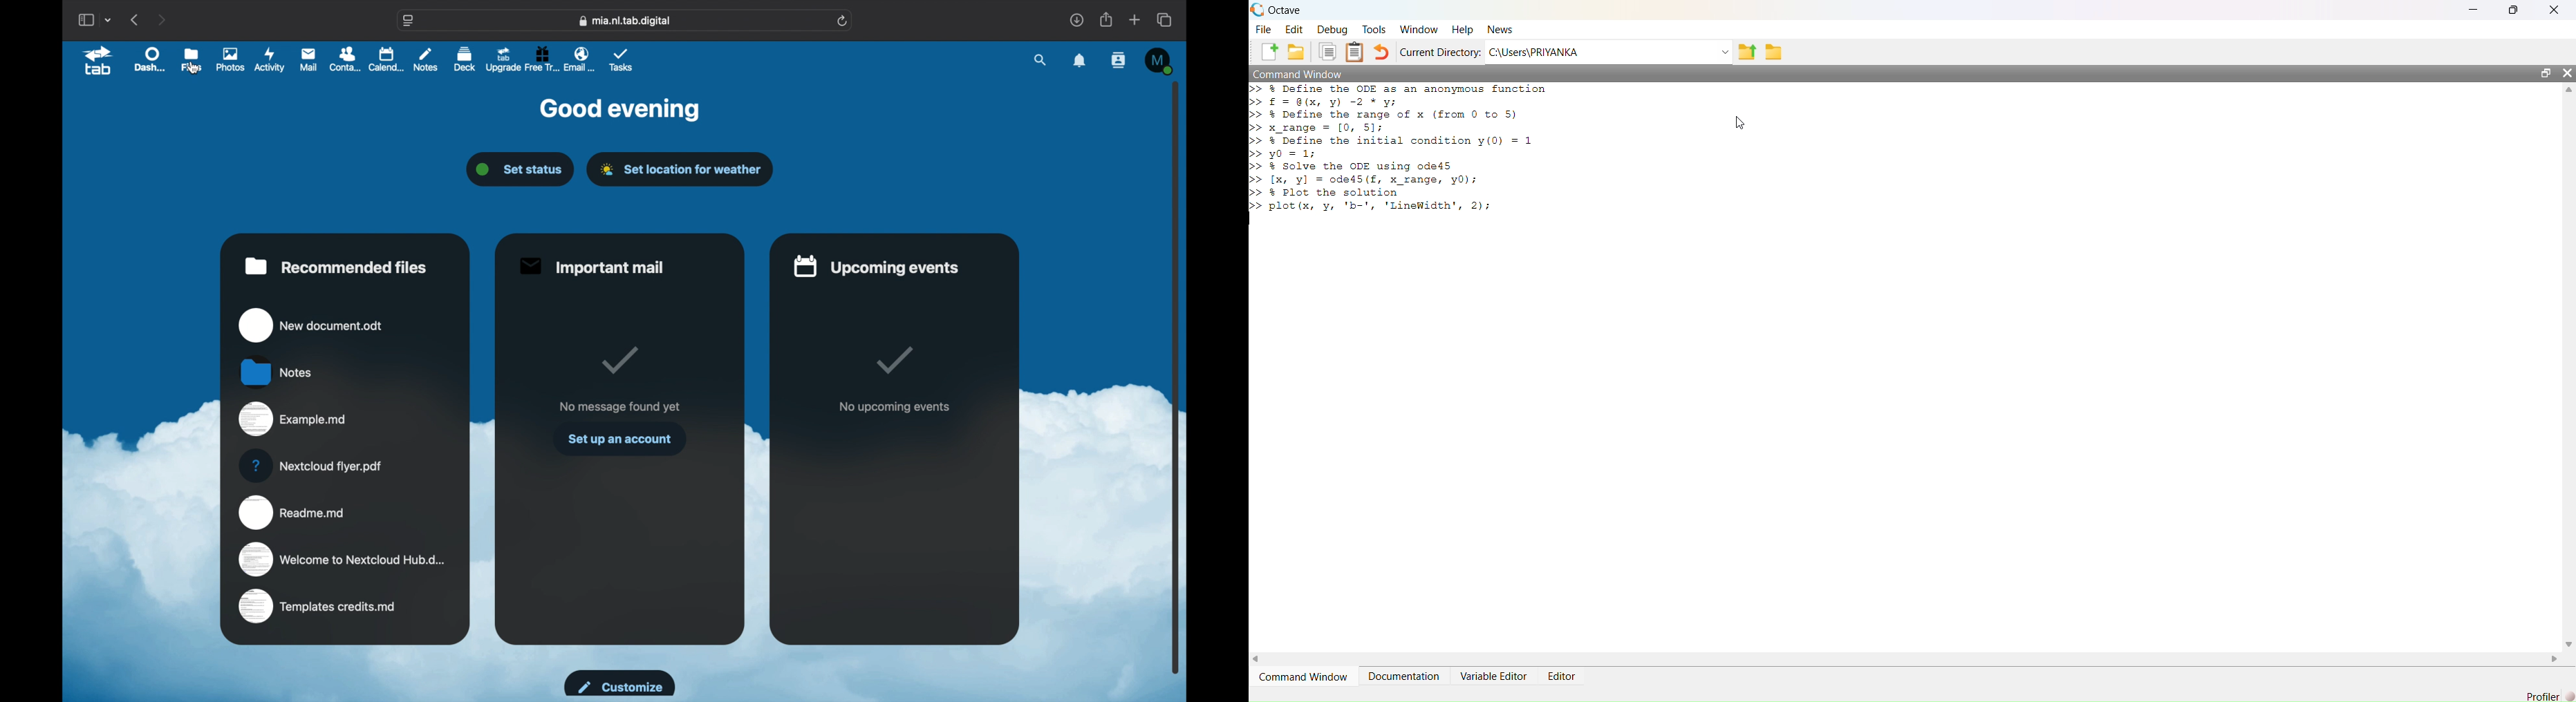 The height and width of the screenshot is (728, 2576). What do you see at coordinates (425, 60) in the screenshot?
I see `notes` at bounding box center [425, 60].